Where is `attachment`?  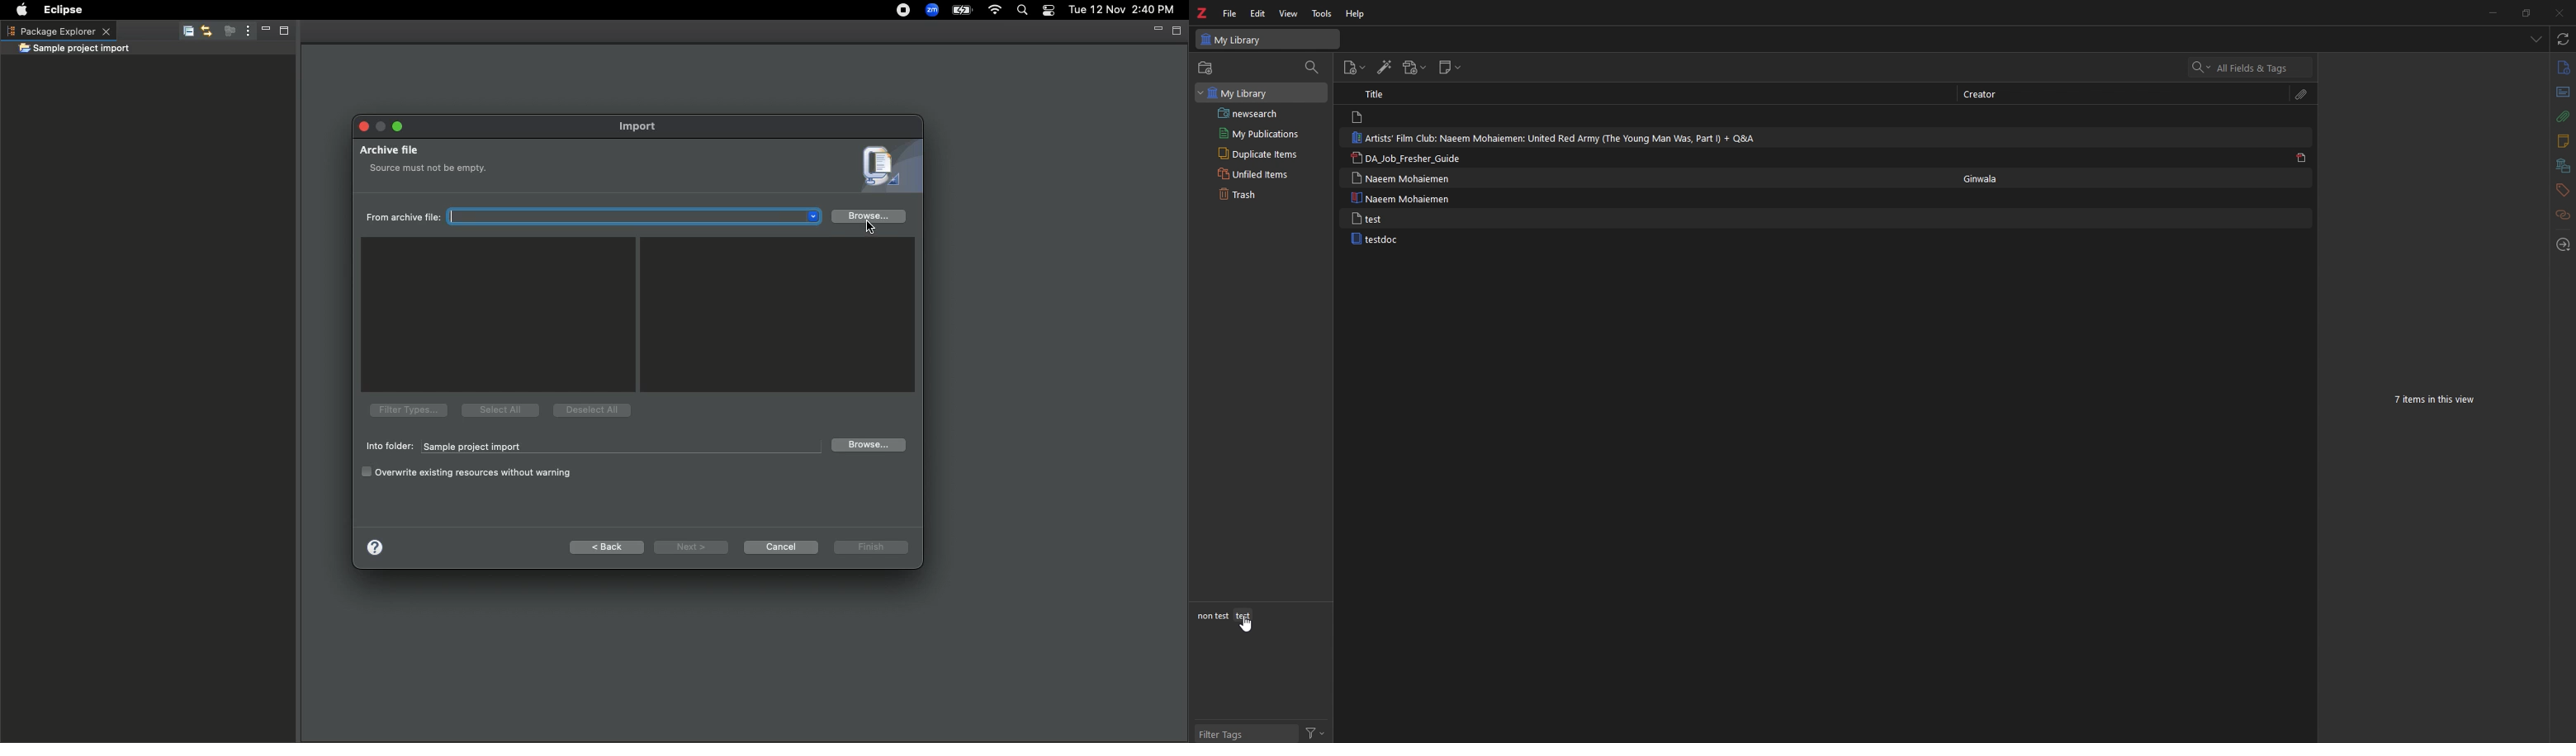
attachment is located at coordinates (2301, 94).